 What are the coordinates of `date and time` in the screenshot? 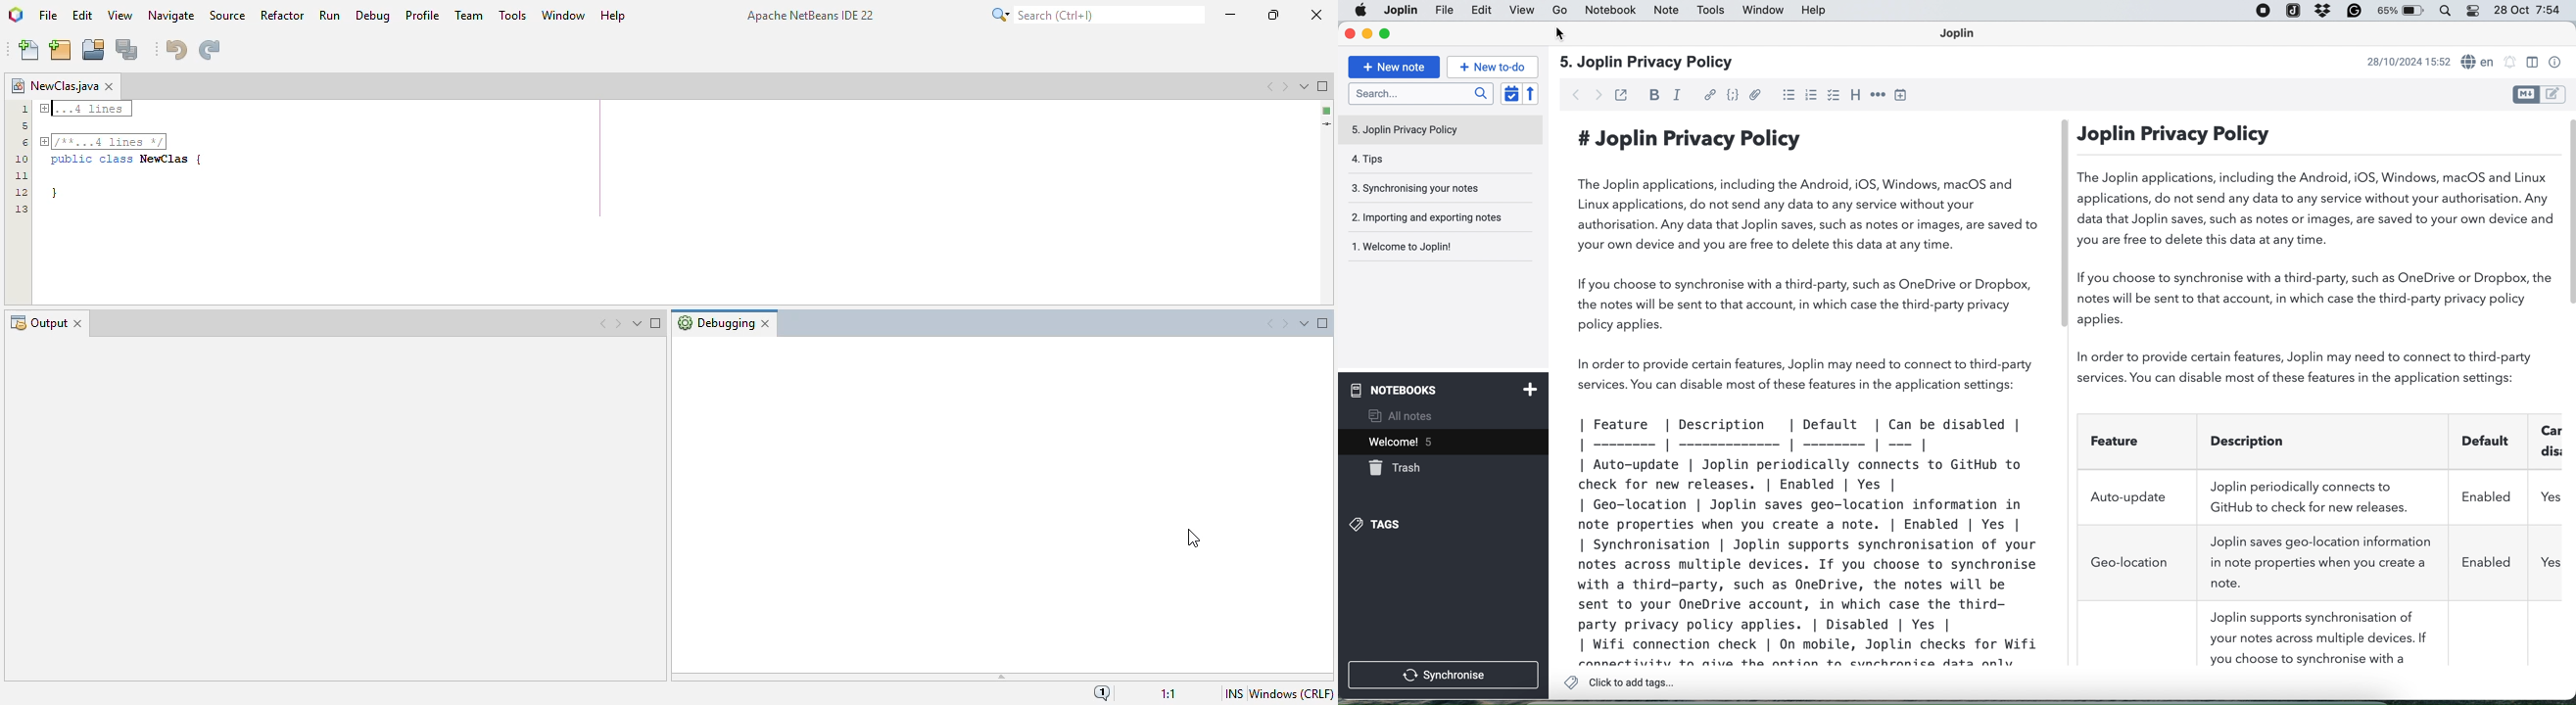 It's located at (2407, 61).